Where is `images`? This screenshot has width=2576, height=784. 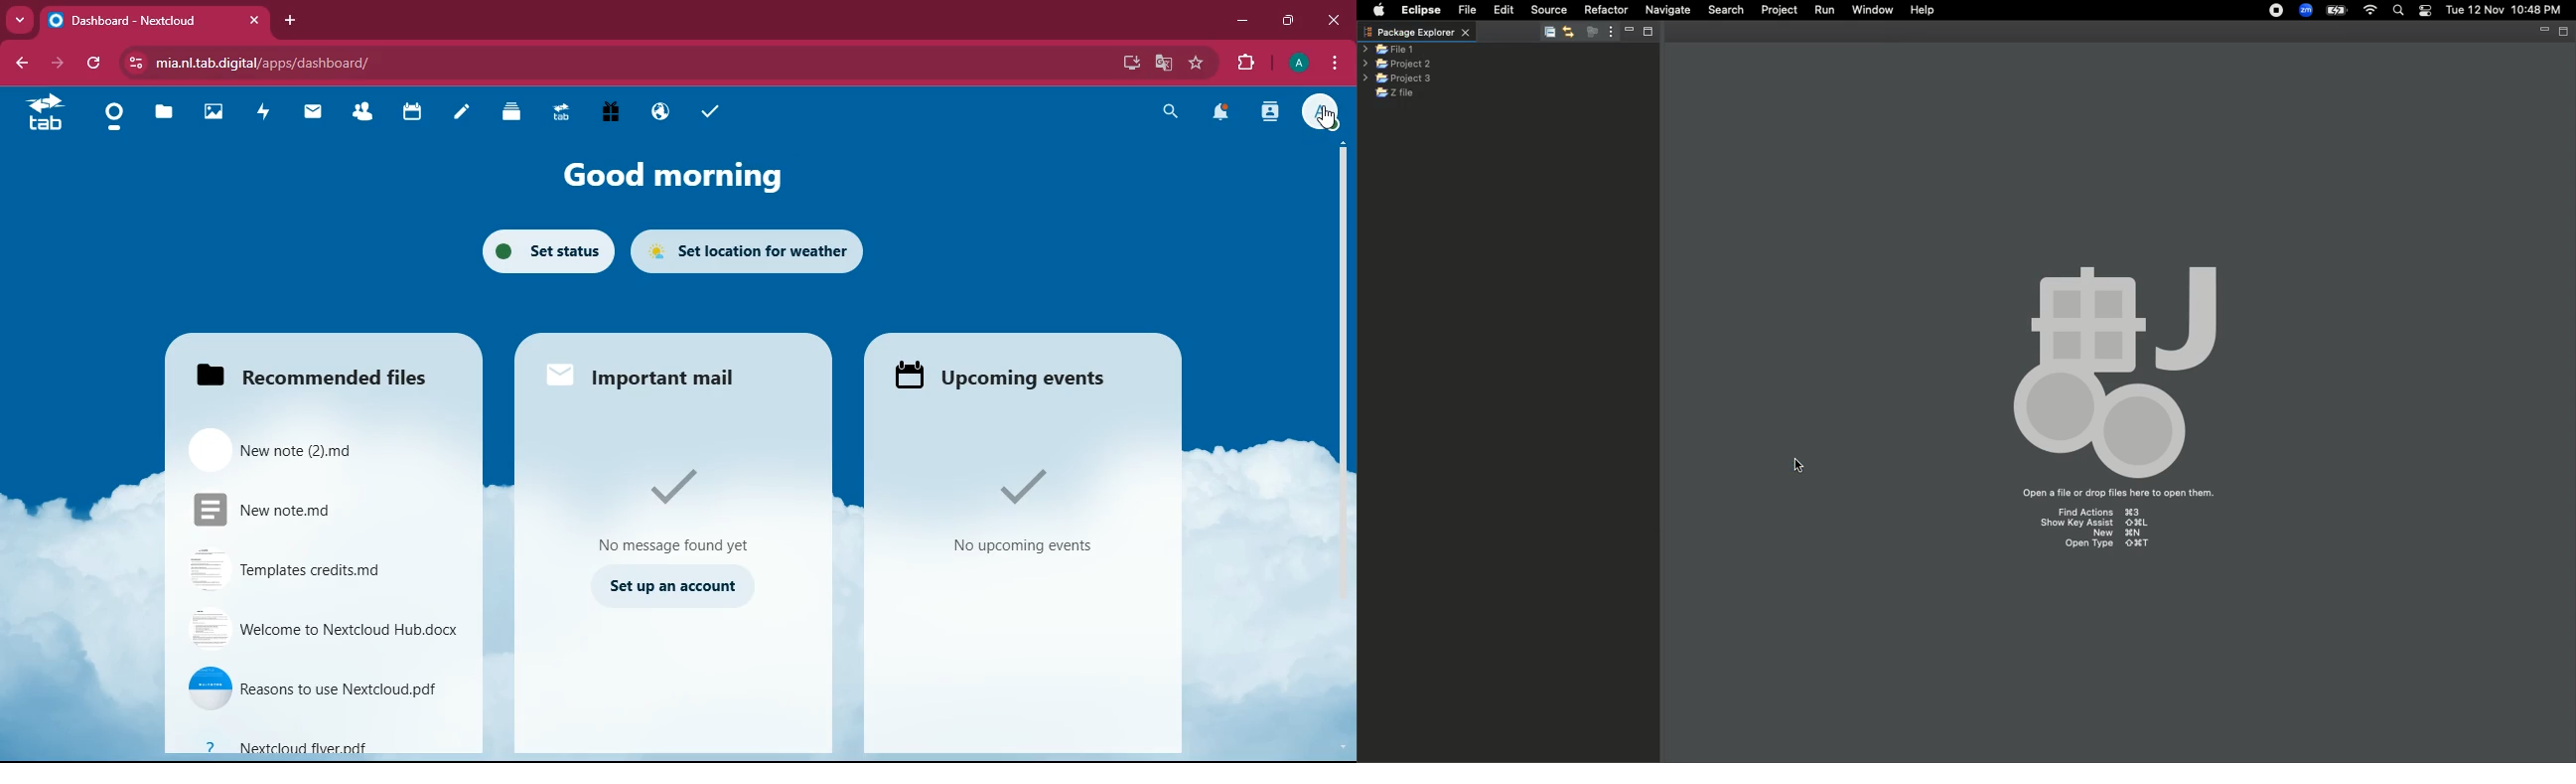 images is located at coordinates (216, 113).